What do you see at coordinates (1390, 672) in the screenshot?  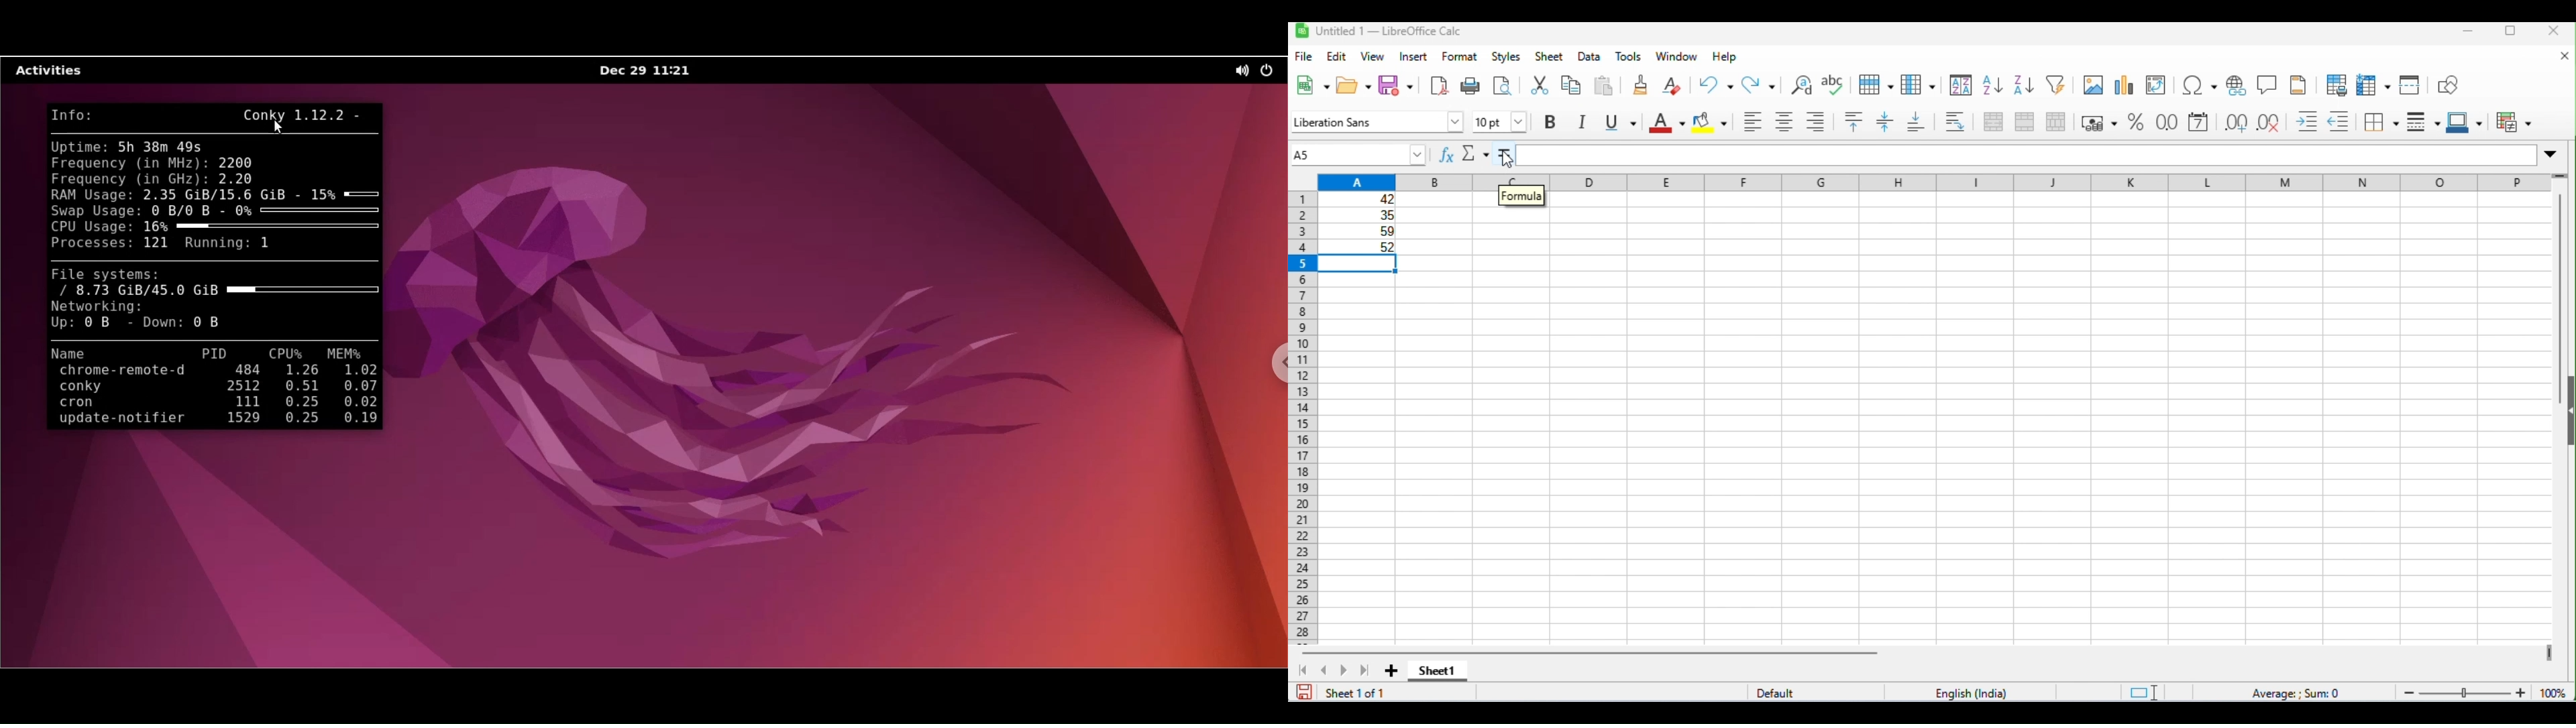 I see `add new sheet` at bounding box center [1390, 672].